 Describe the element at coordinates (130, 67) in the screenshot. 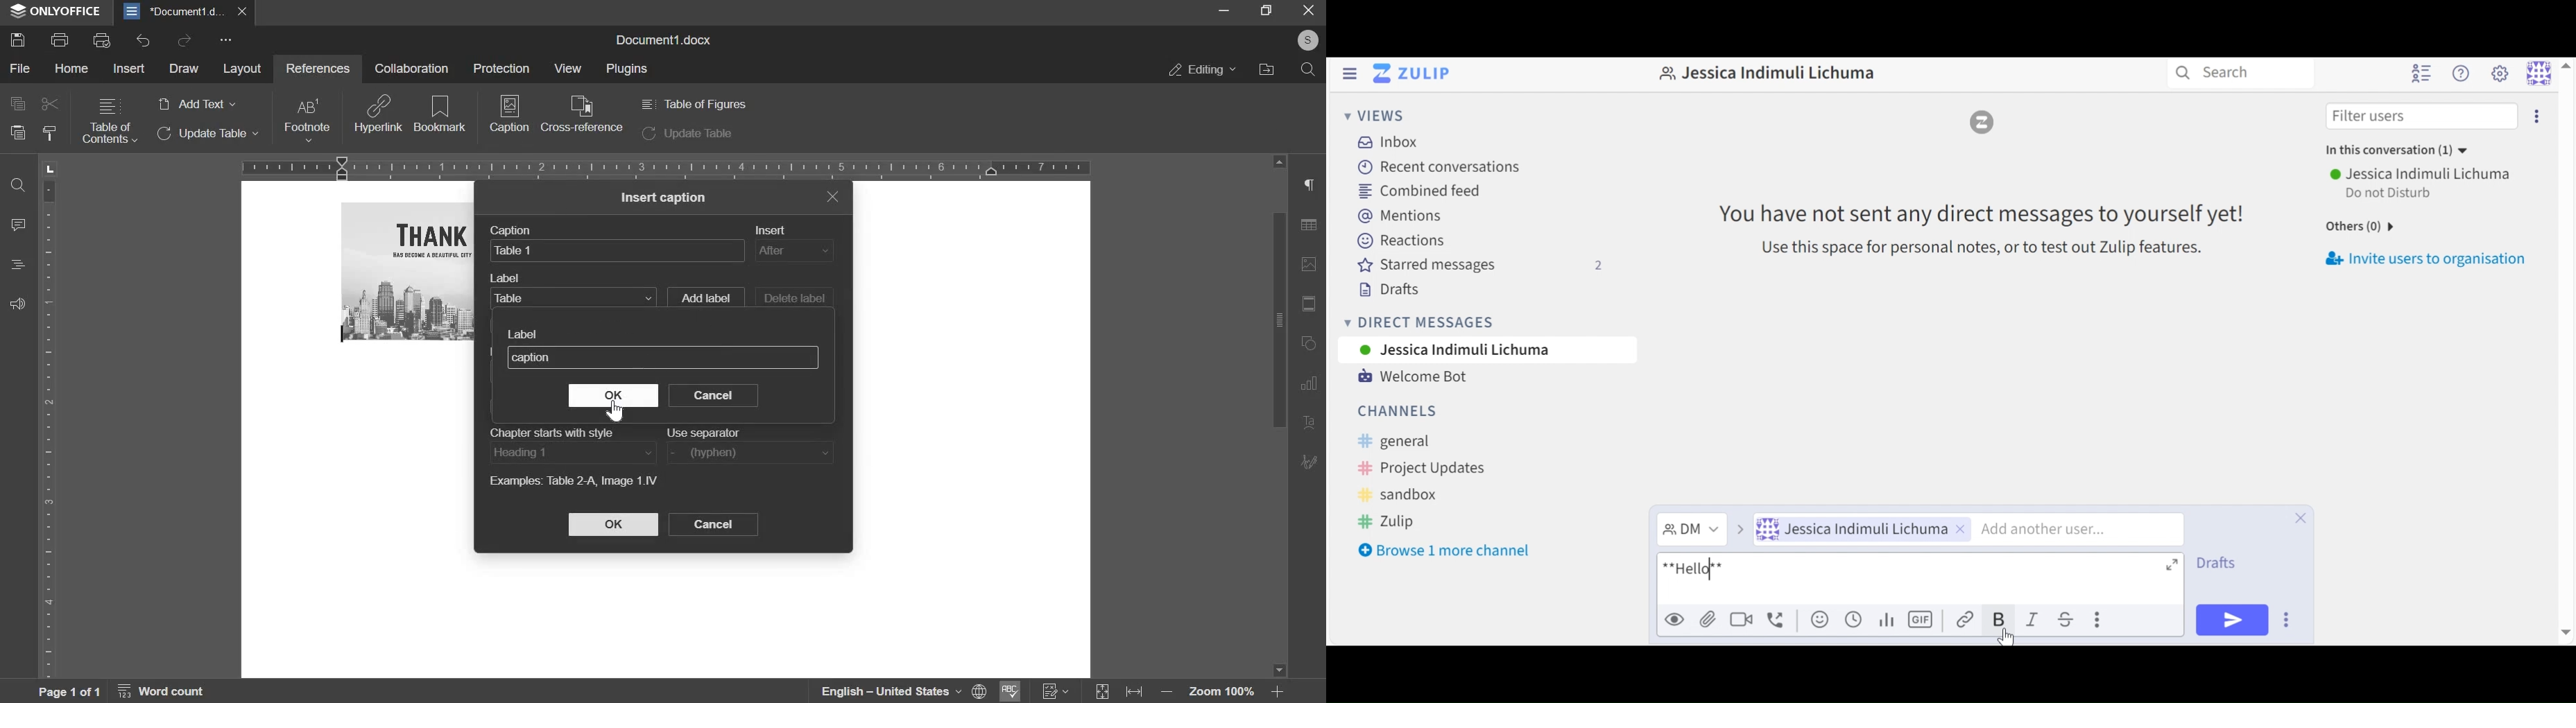

I see `insert` at that location.